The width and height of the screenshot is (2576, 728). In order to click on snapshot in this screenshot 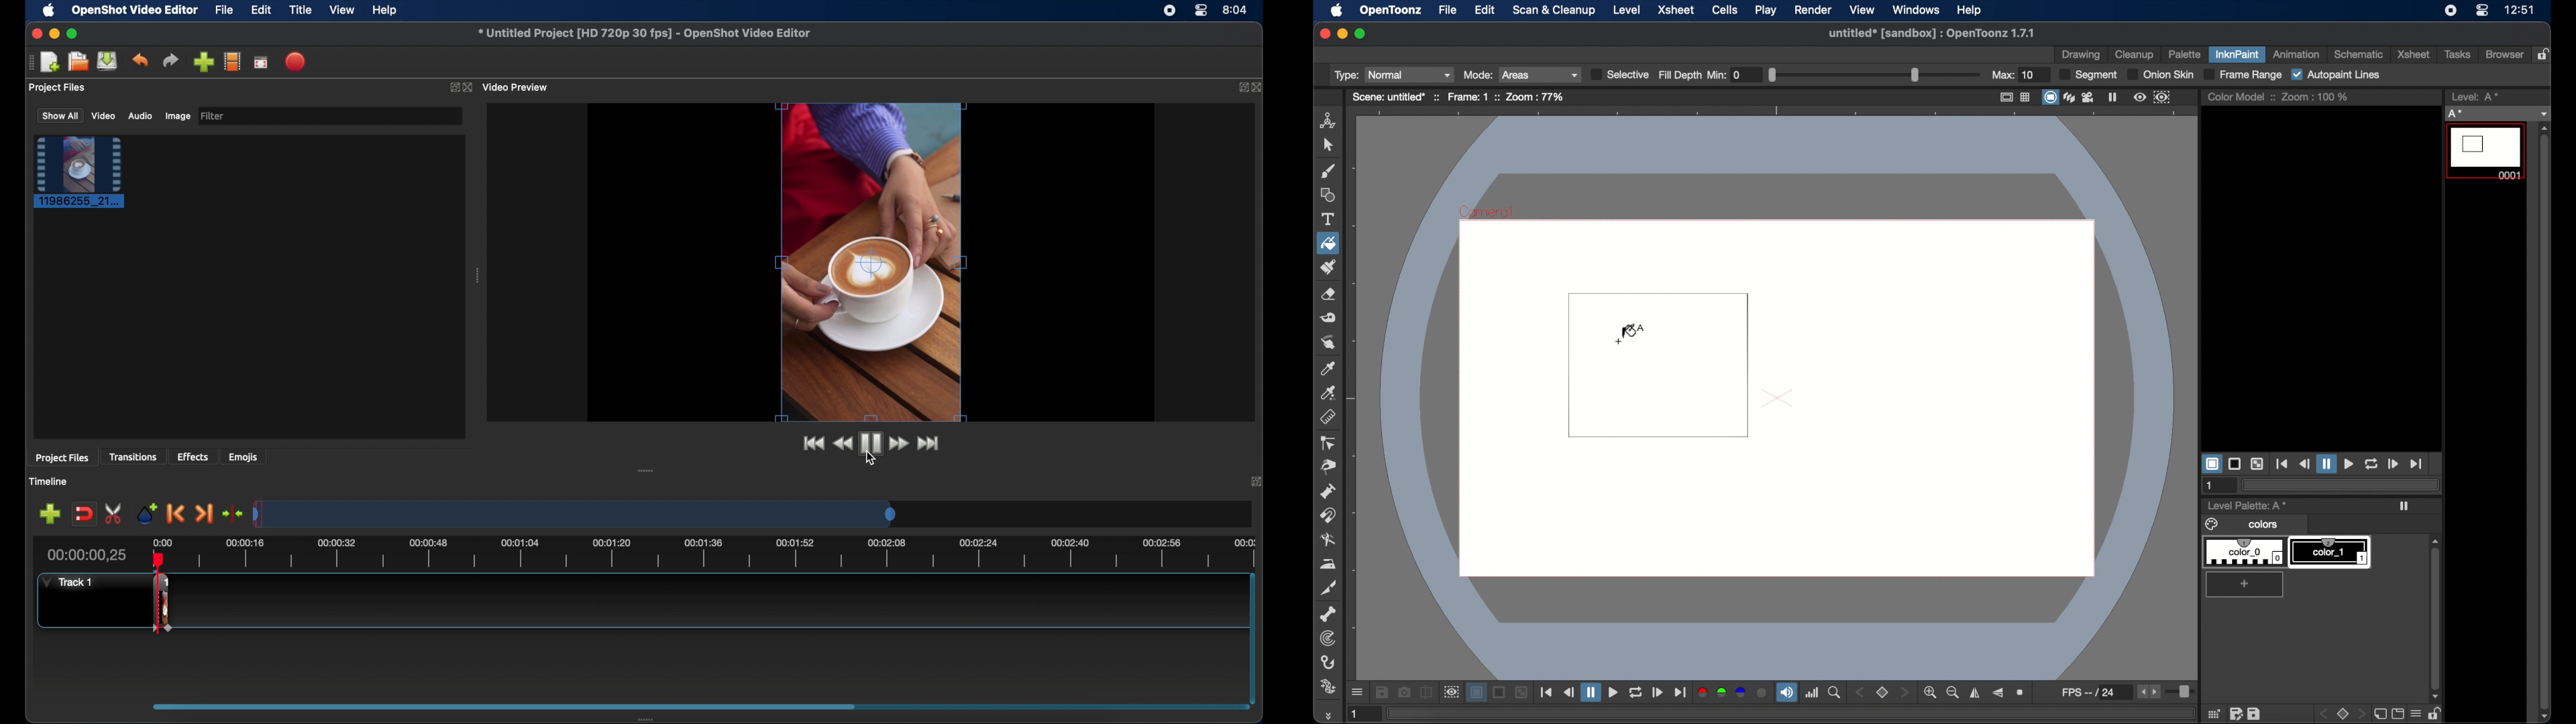, I will do `click(1403, 691)`.